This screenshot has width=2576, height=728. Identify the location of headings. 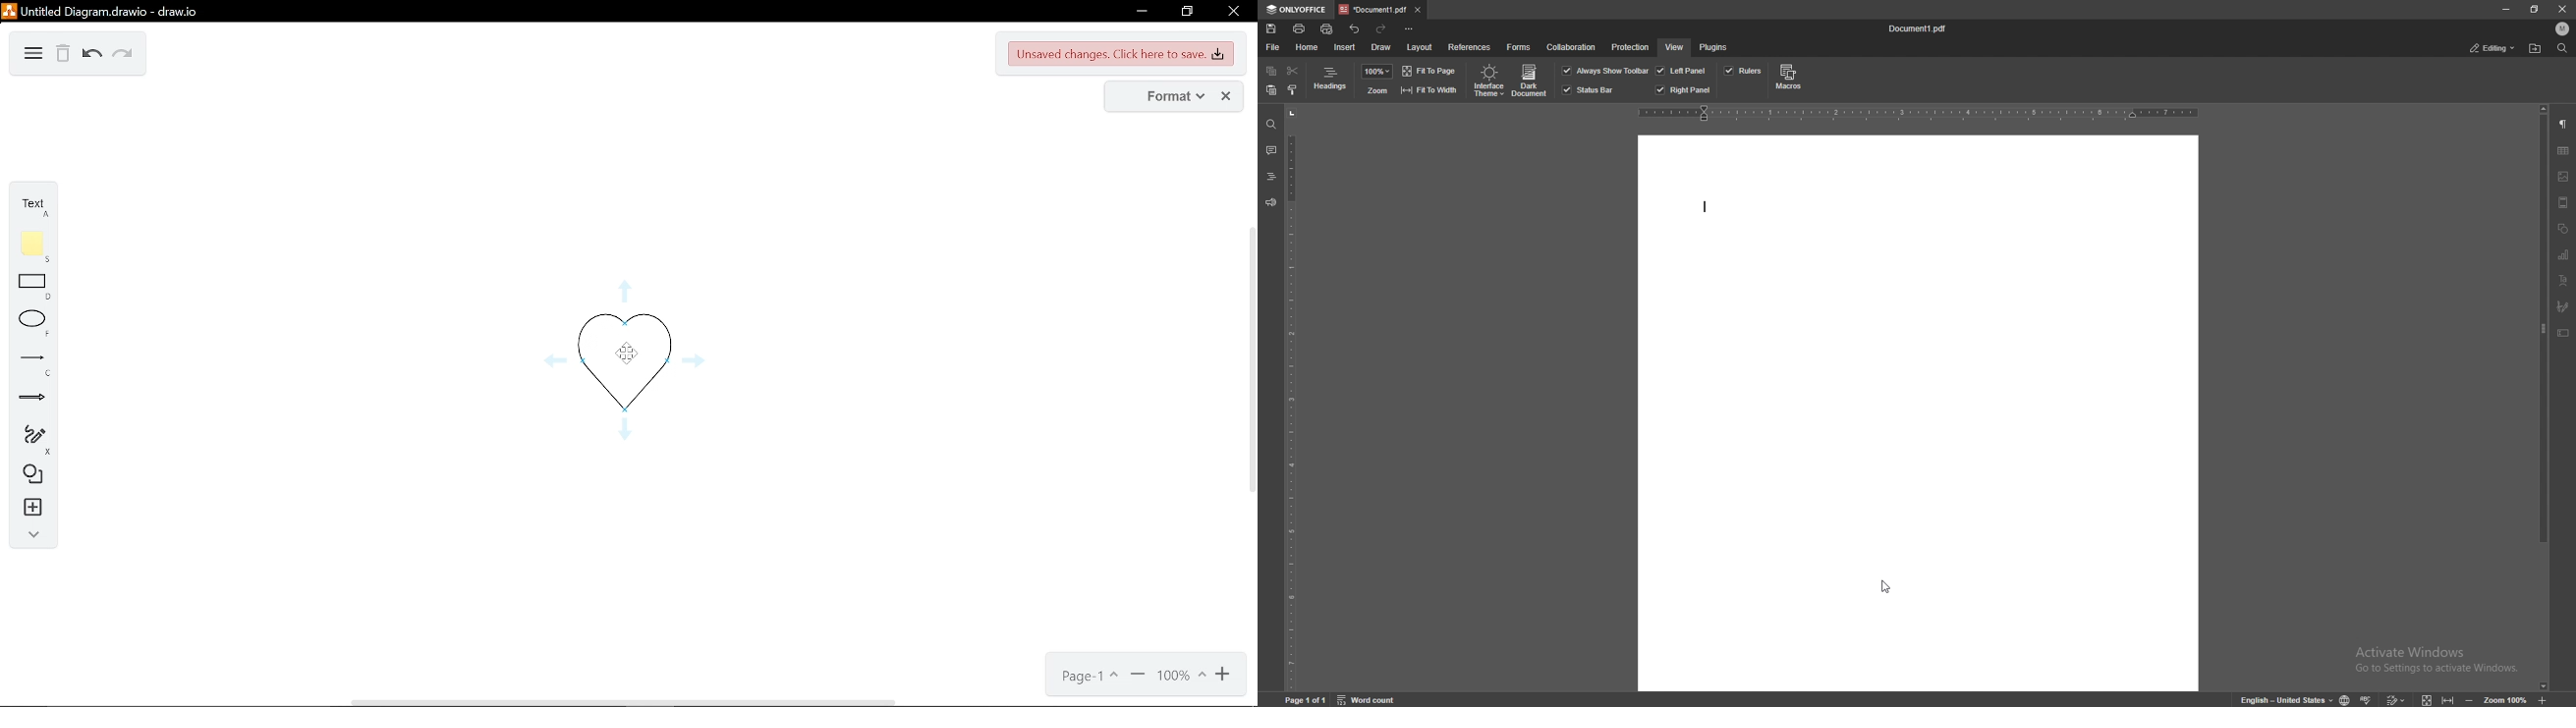
(1271, 176).